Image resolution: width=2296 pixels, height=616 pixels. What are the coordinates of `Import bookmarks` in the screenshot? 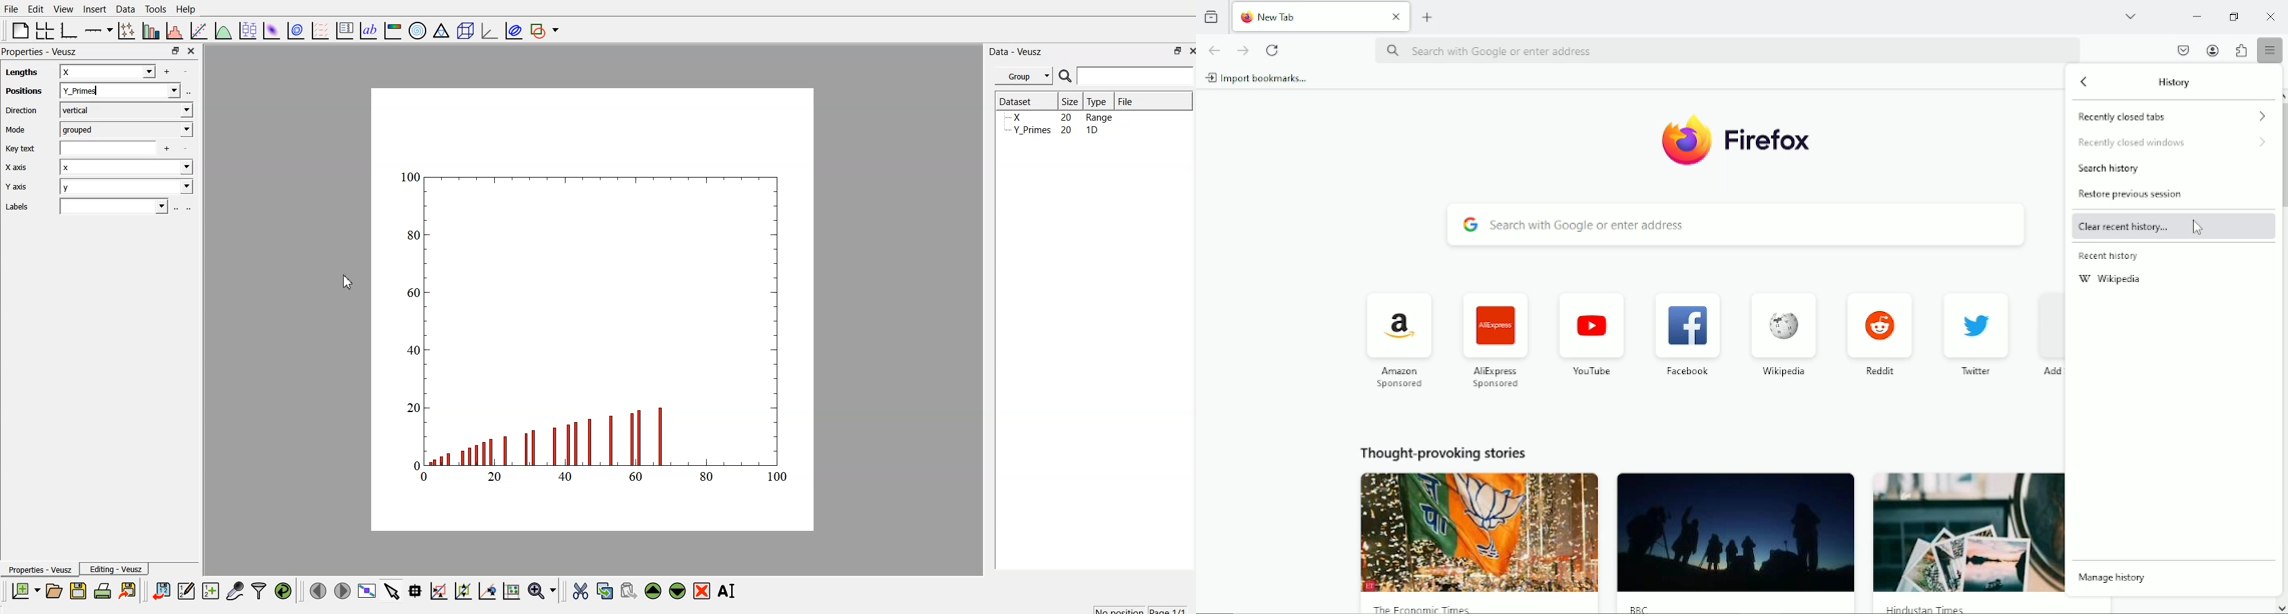 It's located at (1259, 78).